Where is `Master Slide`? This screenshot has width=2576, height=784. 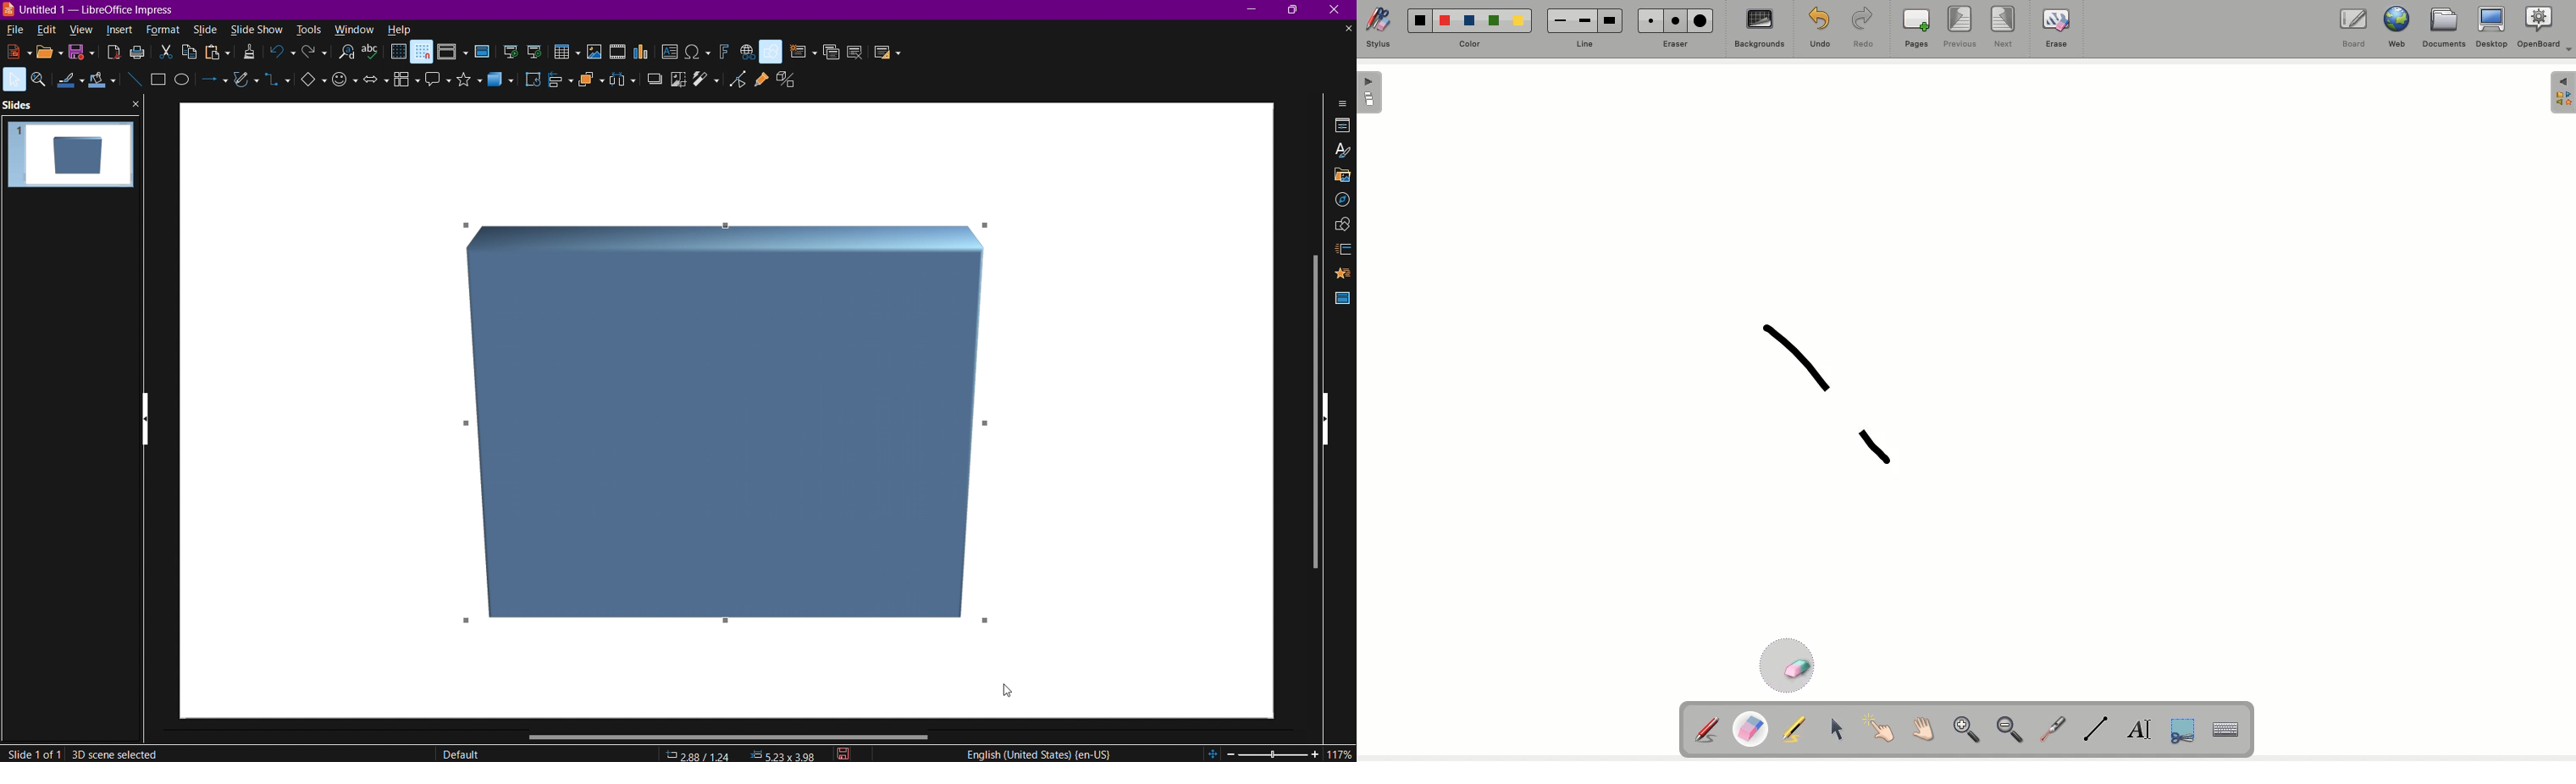 Master Slide is located at coordinates (481, 53).